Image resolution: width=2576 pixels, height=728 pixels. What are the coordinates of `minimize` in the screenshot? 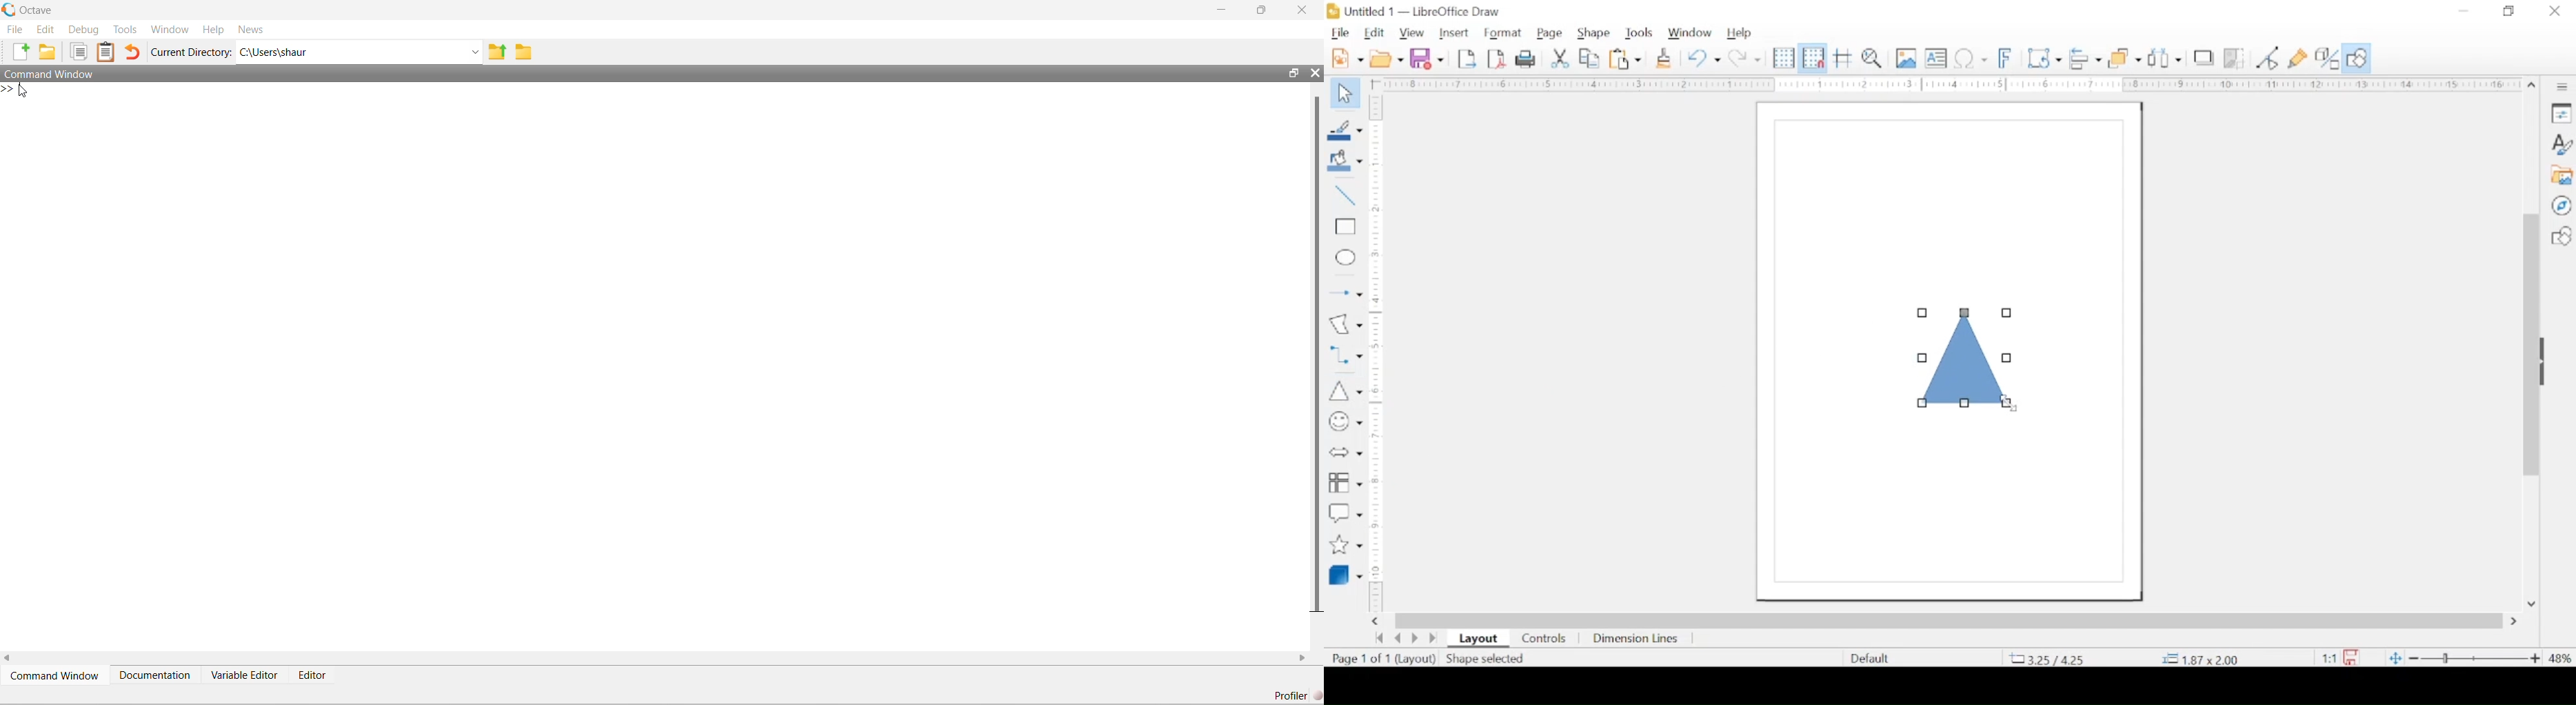 It's located at (2462, 11).